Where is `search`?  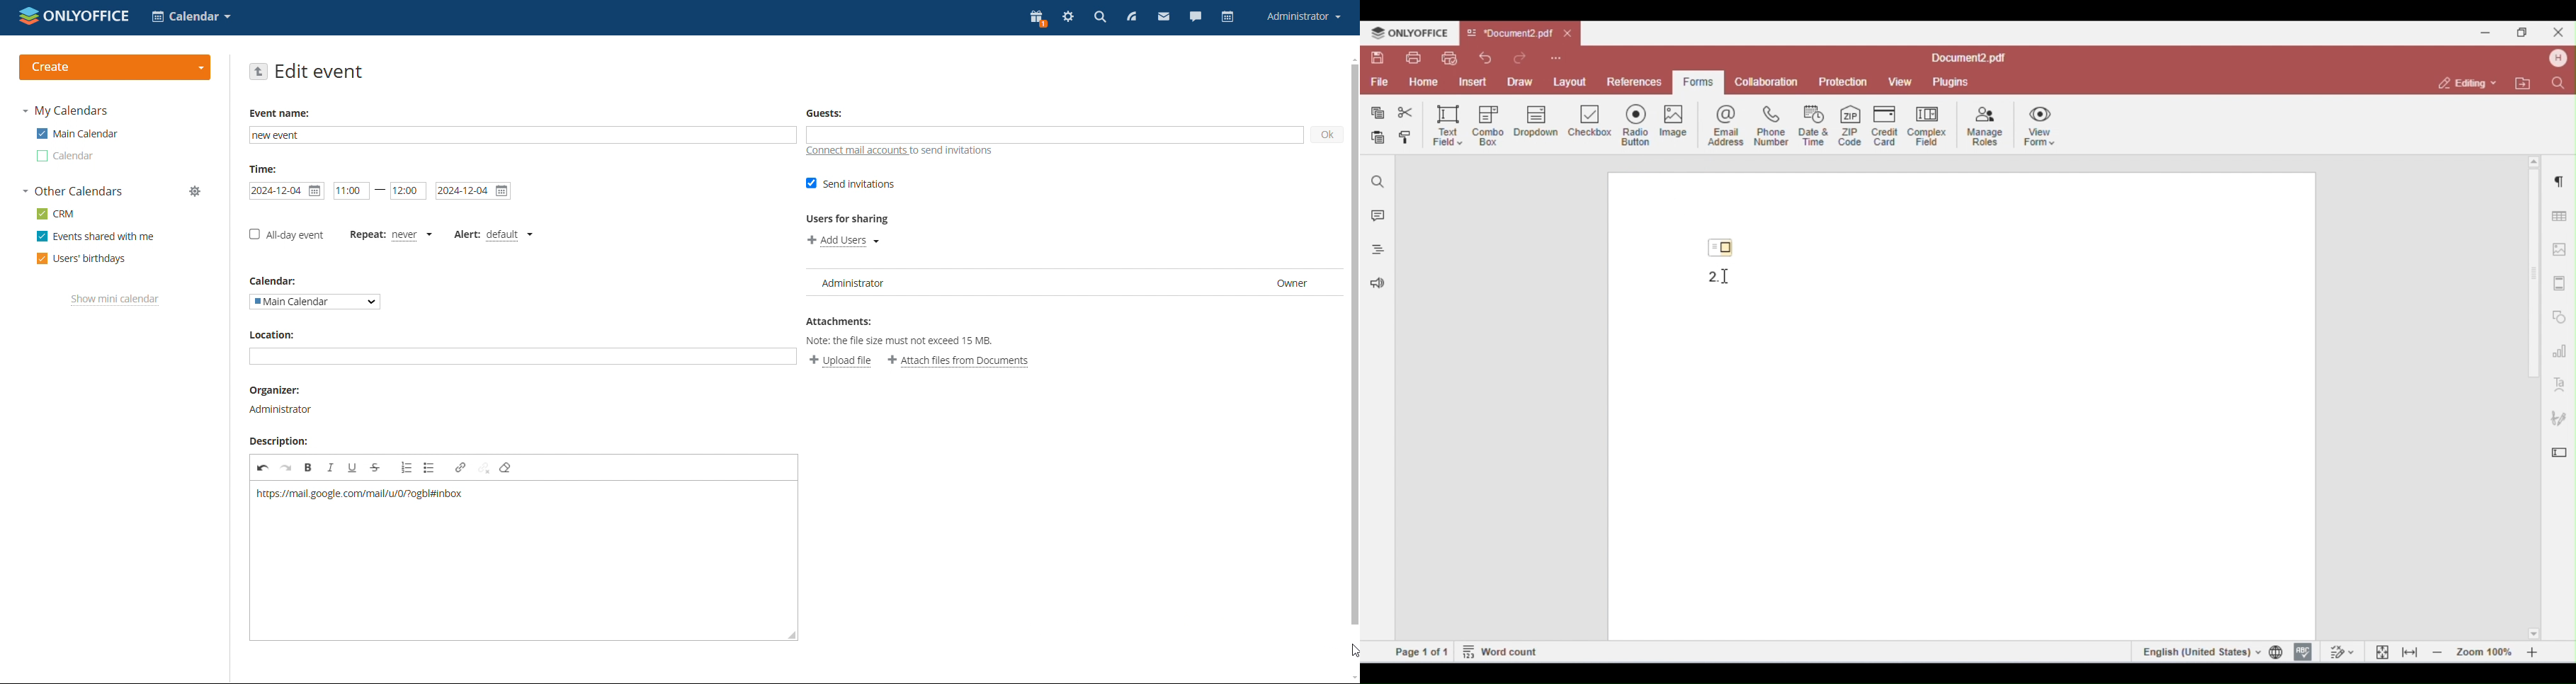
search is located at coordinates (1099, 18).